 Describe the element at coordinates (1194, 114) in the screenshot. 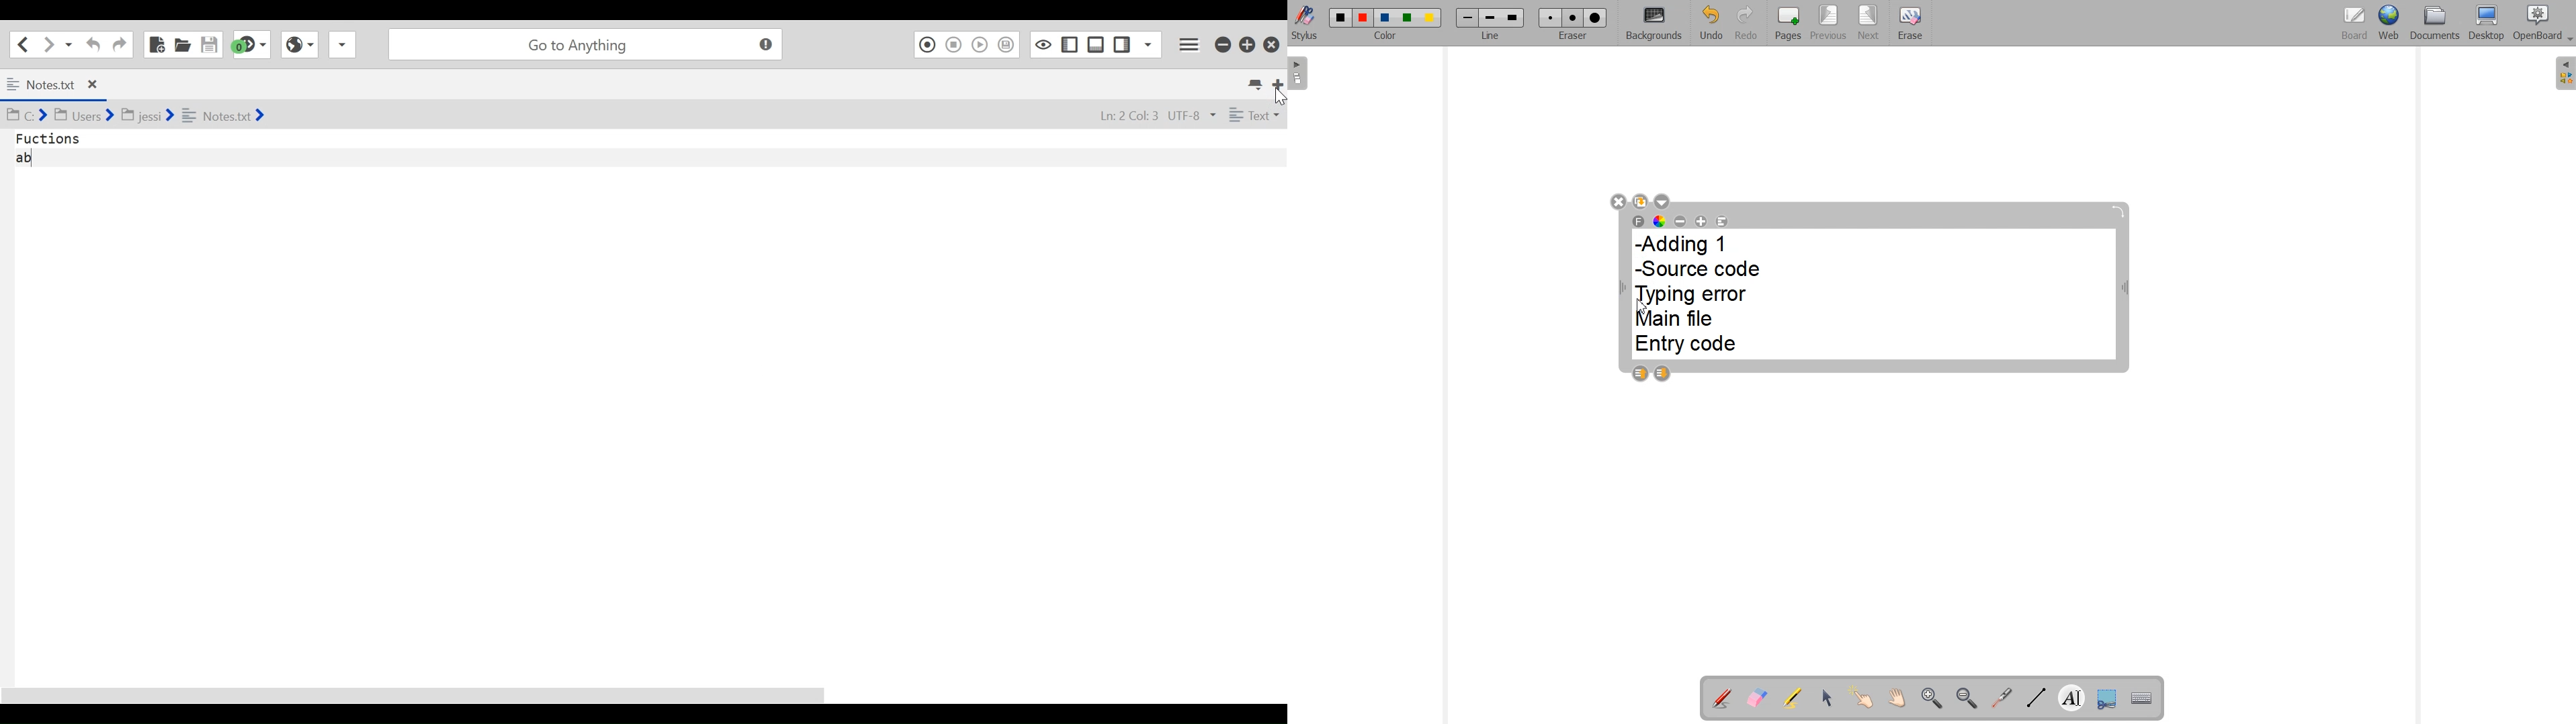

I see `UTF-8` at that location.